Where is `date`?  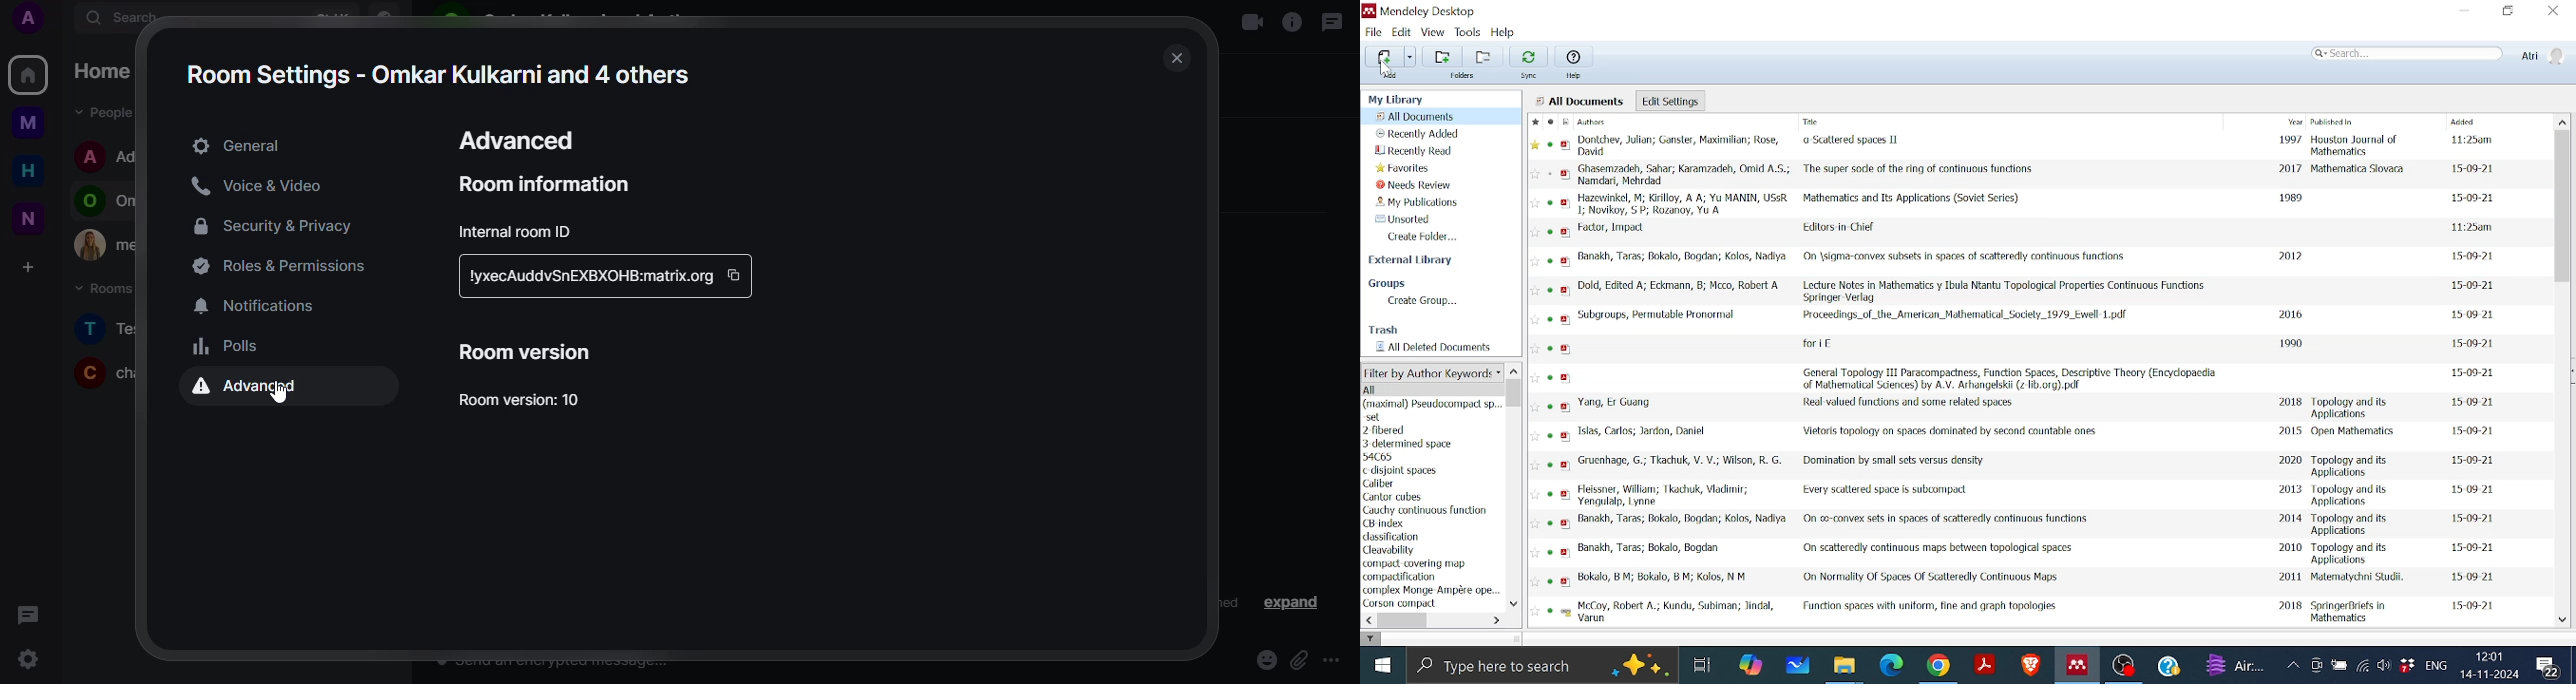 date is located at coordinates (2470, 342).